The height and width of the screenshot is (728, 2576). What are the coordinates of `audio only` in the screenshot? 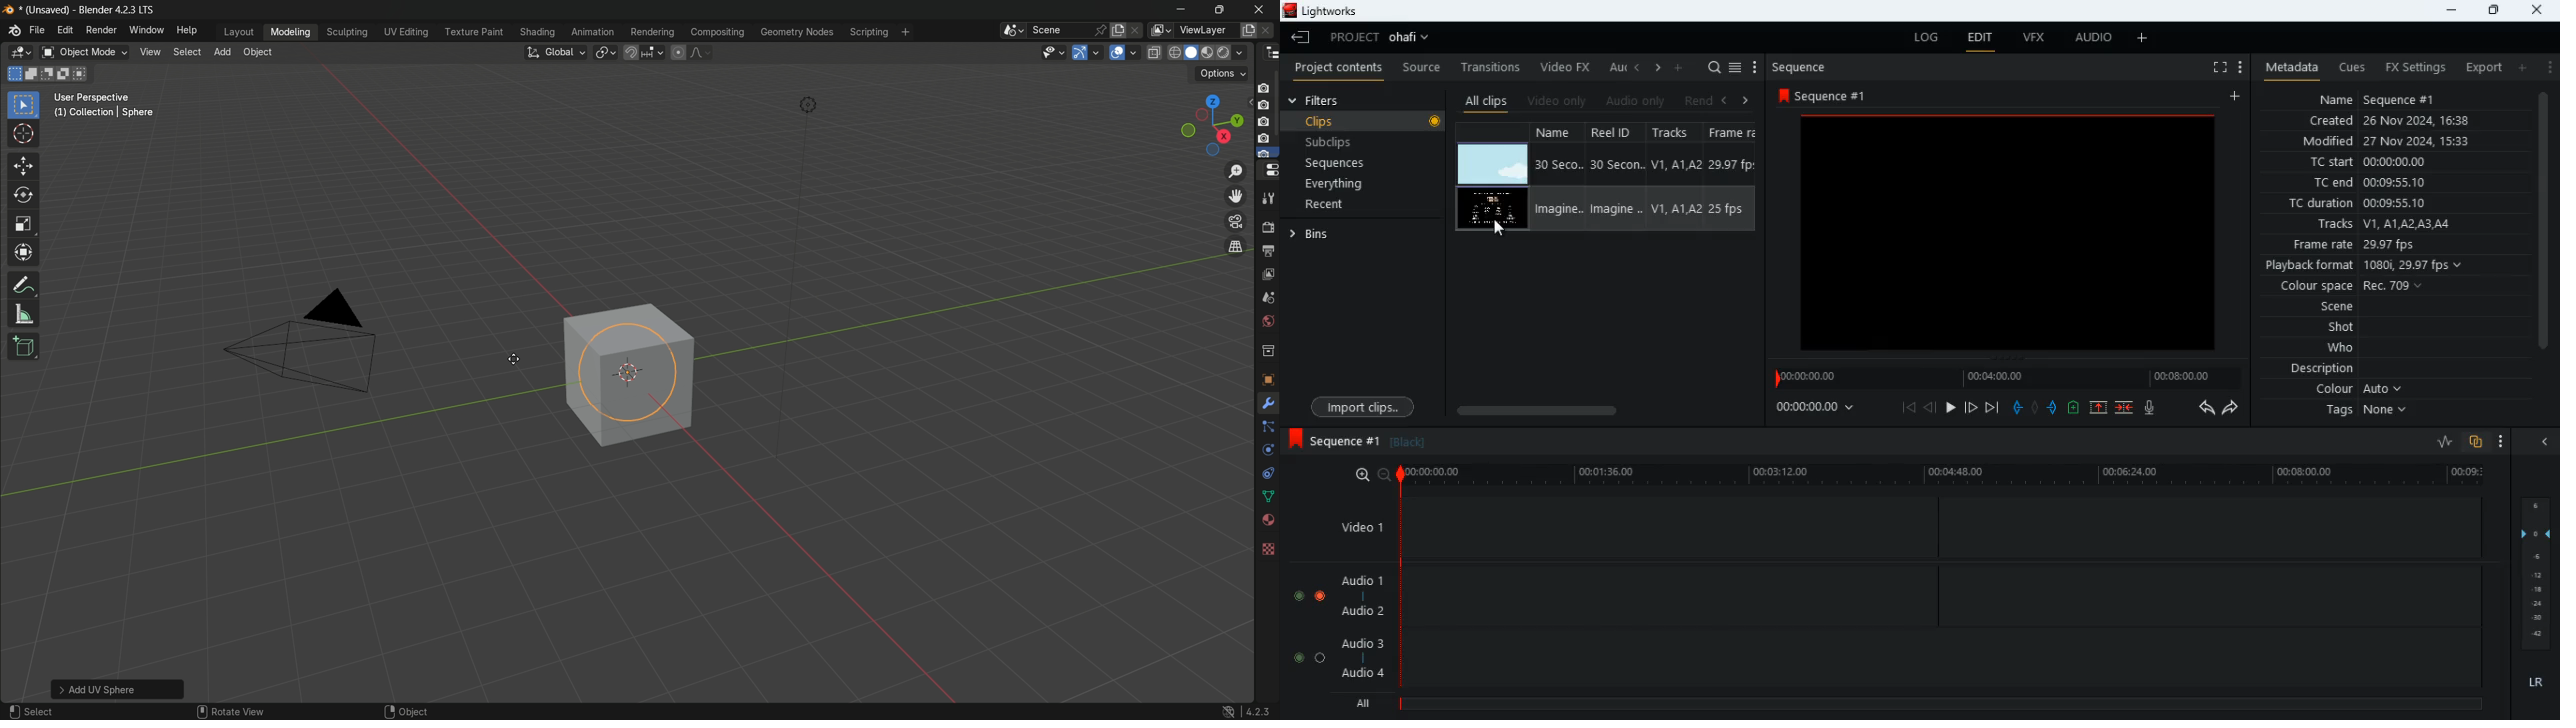 It's located at (1638, 101).